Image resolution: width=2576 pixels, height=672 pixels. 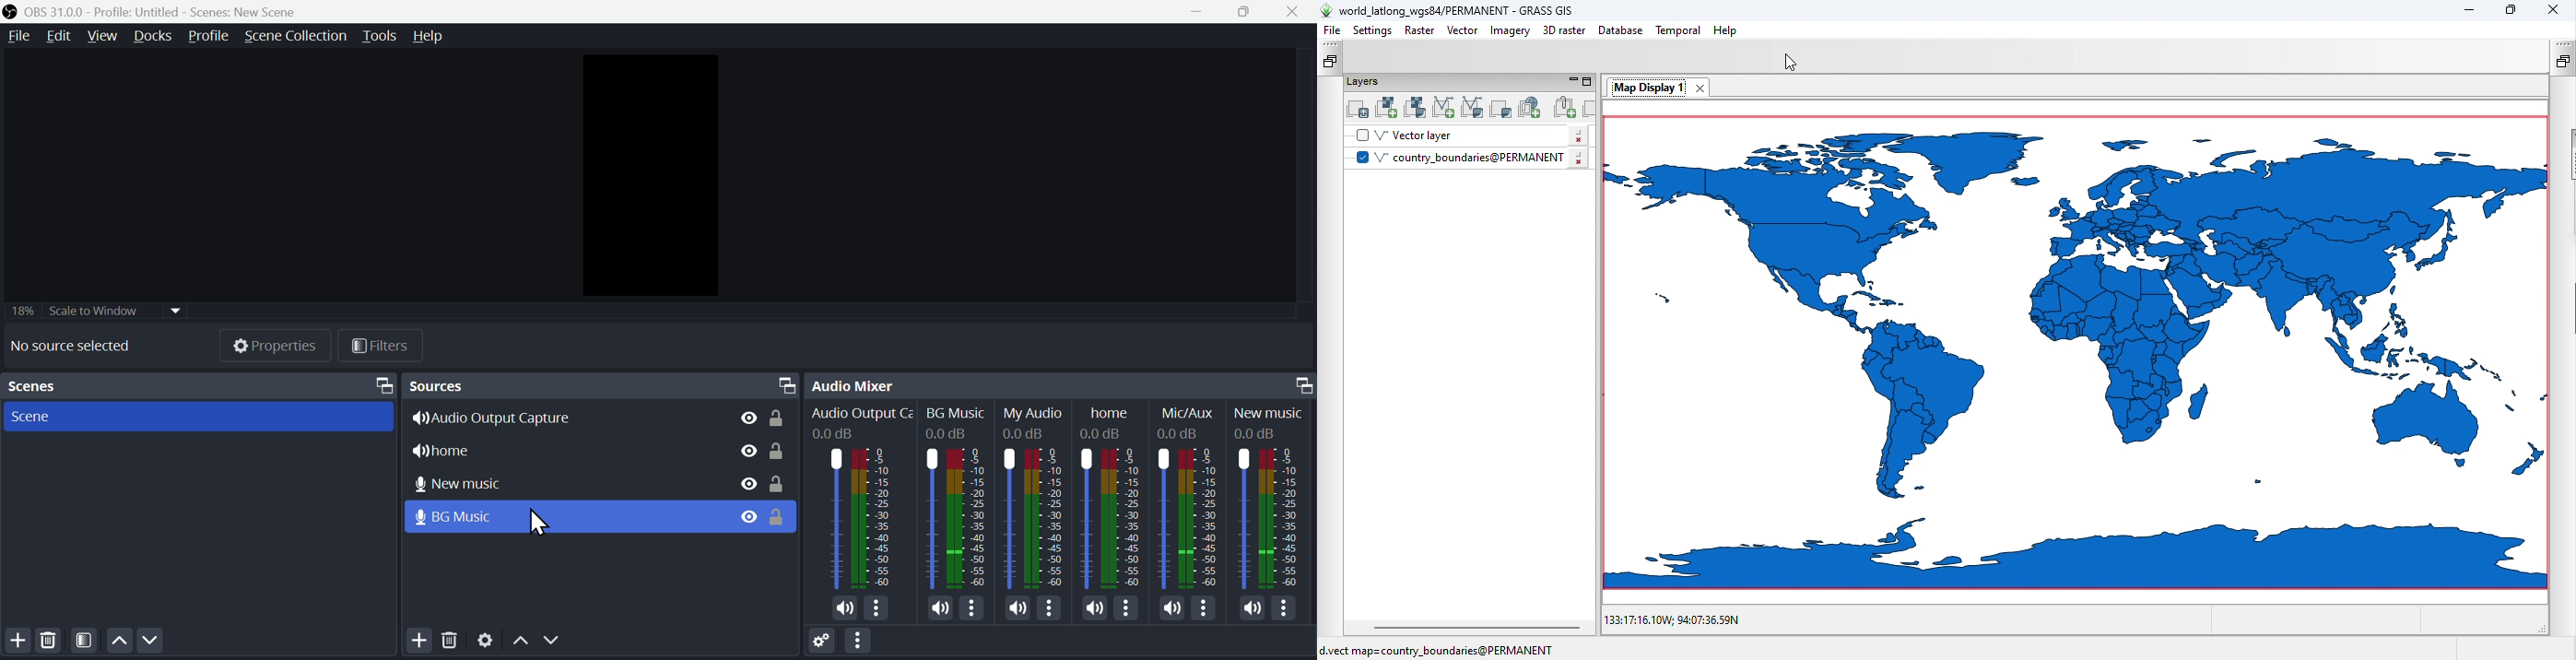 I want to click on lock/unlock, so click(x=781, y=451).